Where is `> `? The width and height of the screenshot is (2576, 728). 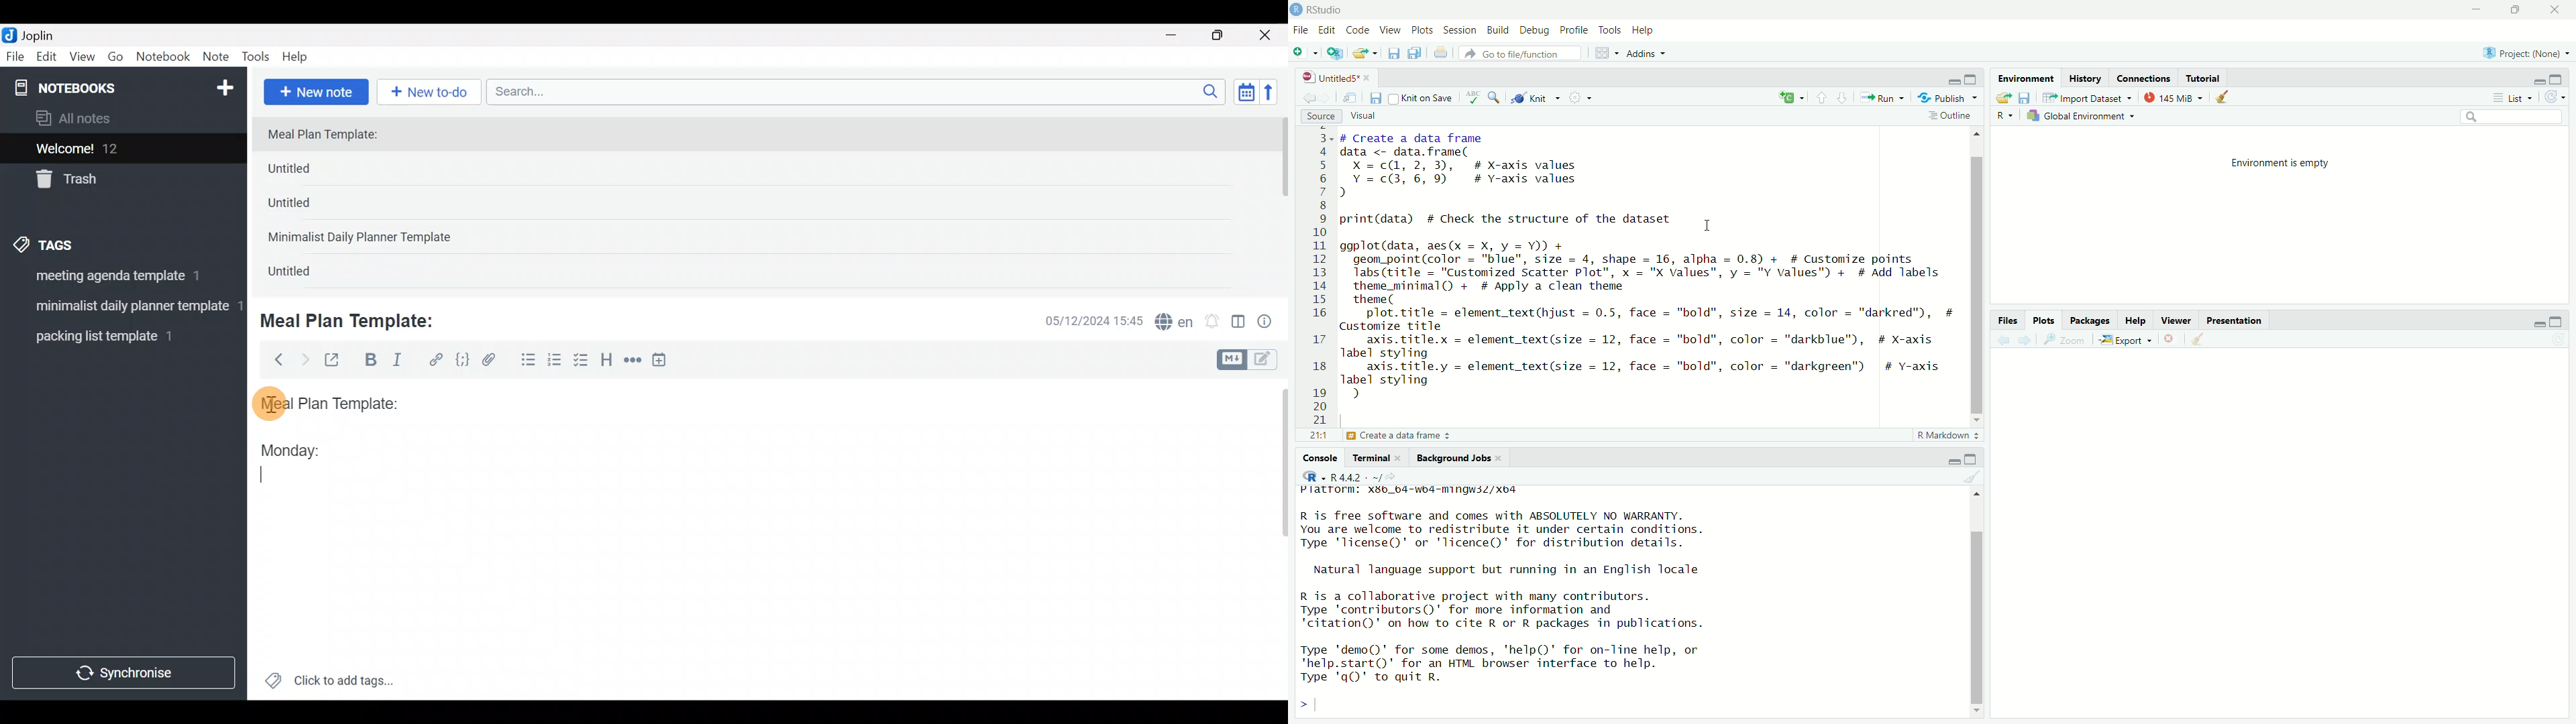 >  is located at coordinates (1303, 705).